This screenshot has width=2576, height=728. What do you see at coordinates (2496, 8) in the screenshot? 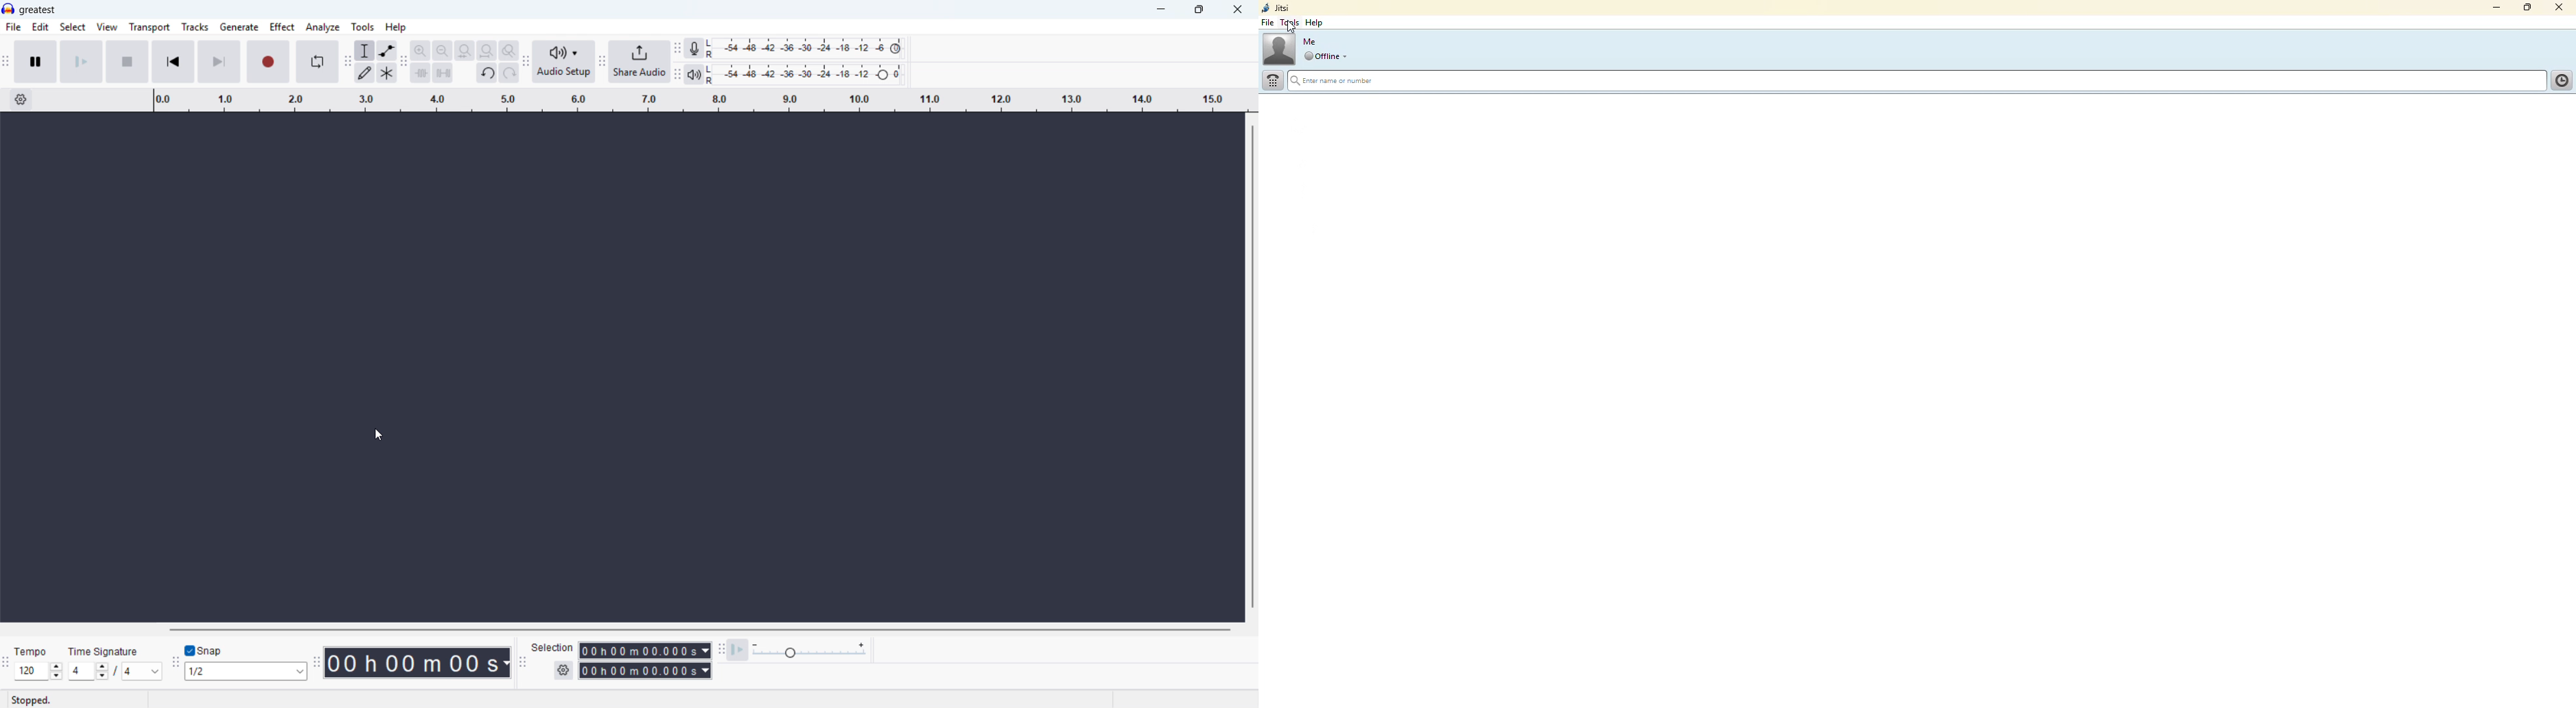
I see `minimize` at bounding box center [2496, 8].